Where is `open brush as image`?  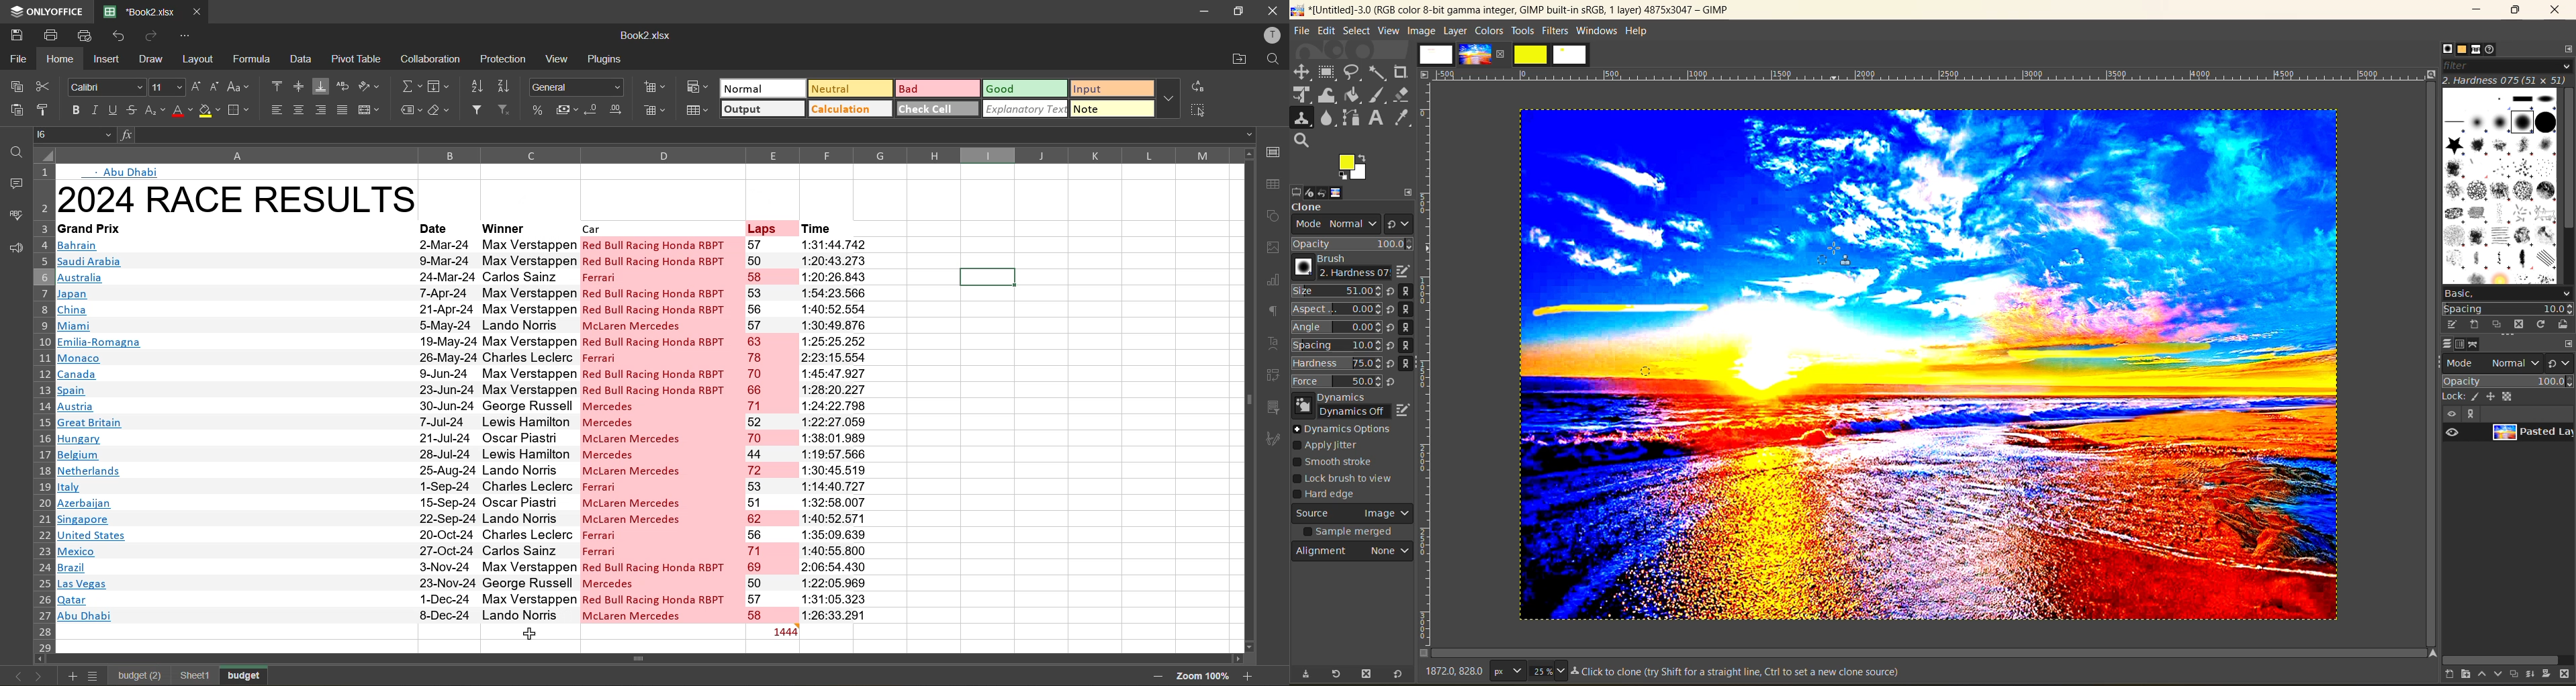
open brush as image is located at coordinates (2561, 325).